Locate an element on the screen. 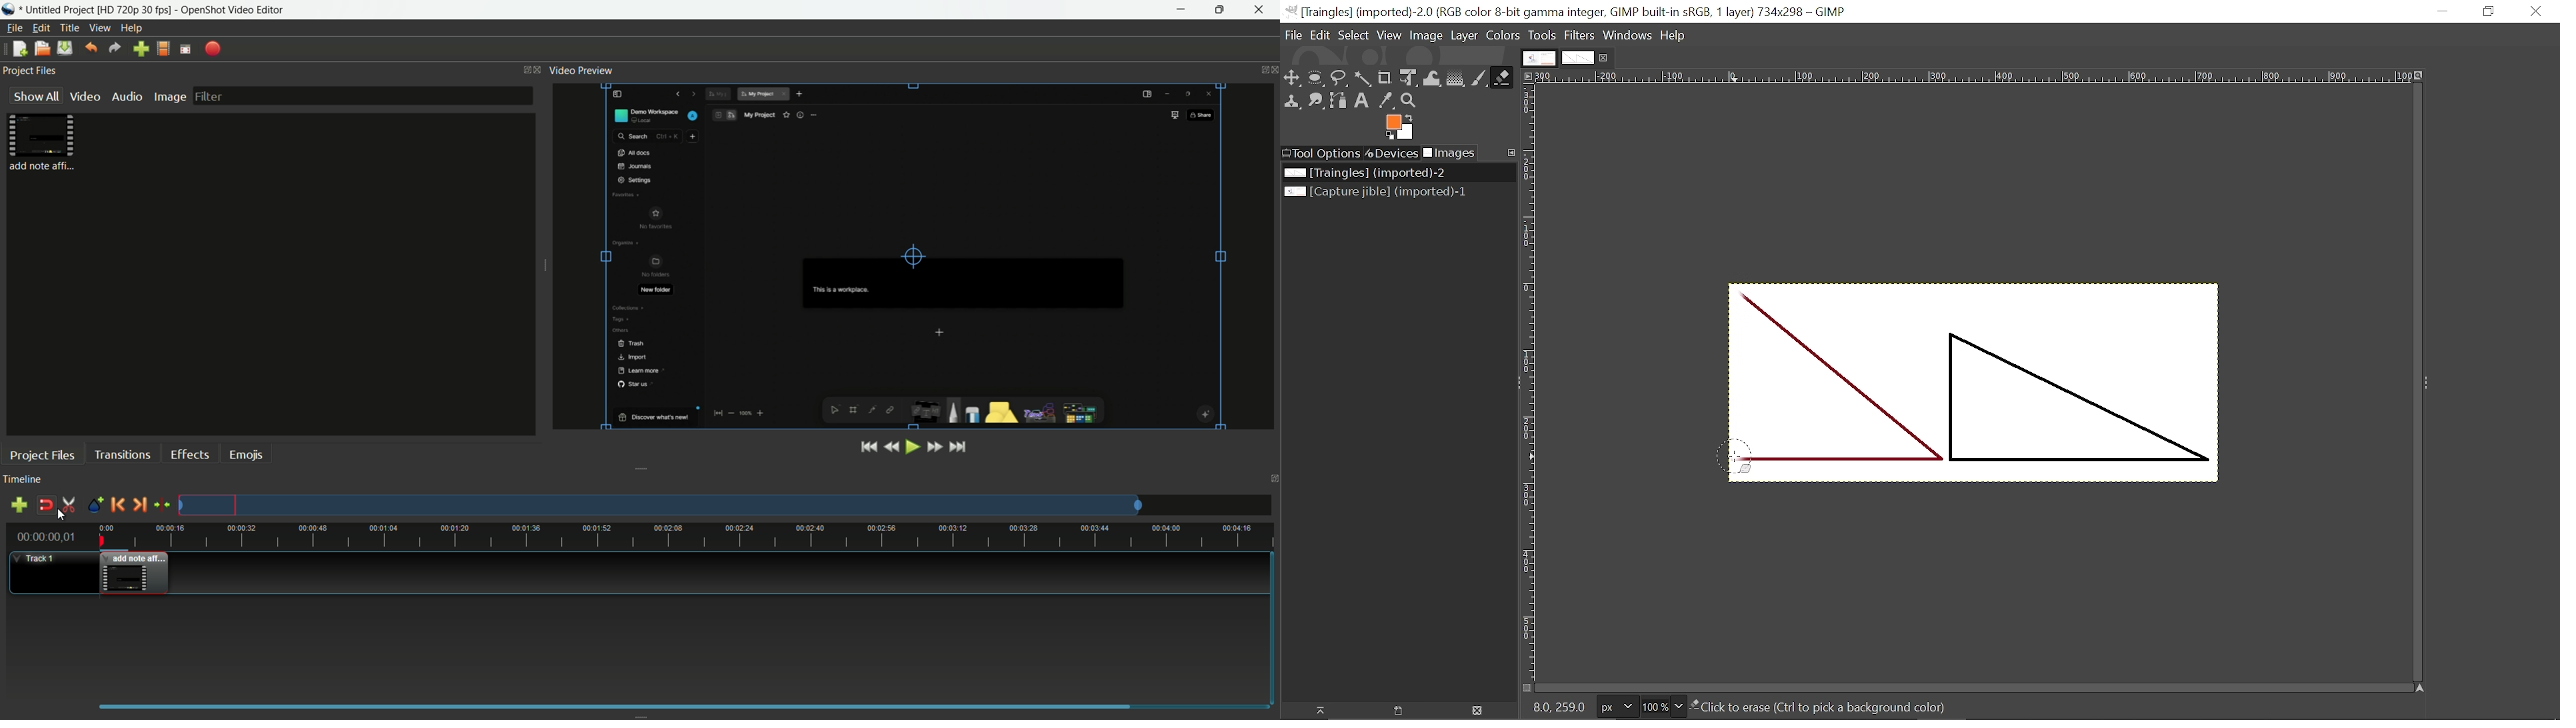  Quck toggle mask on/off is located at coordinates (1525, 690).